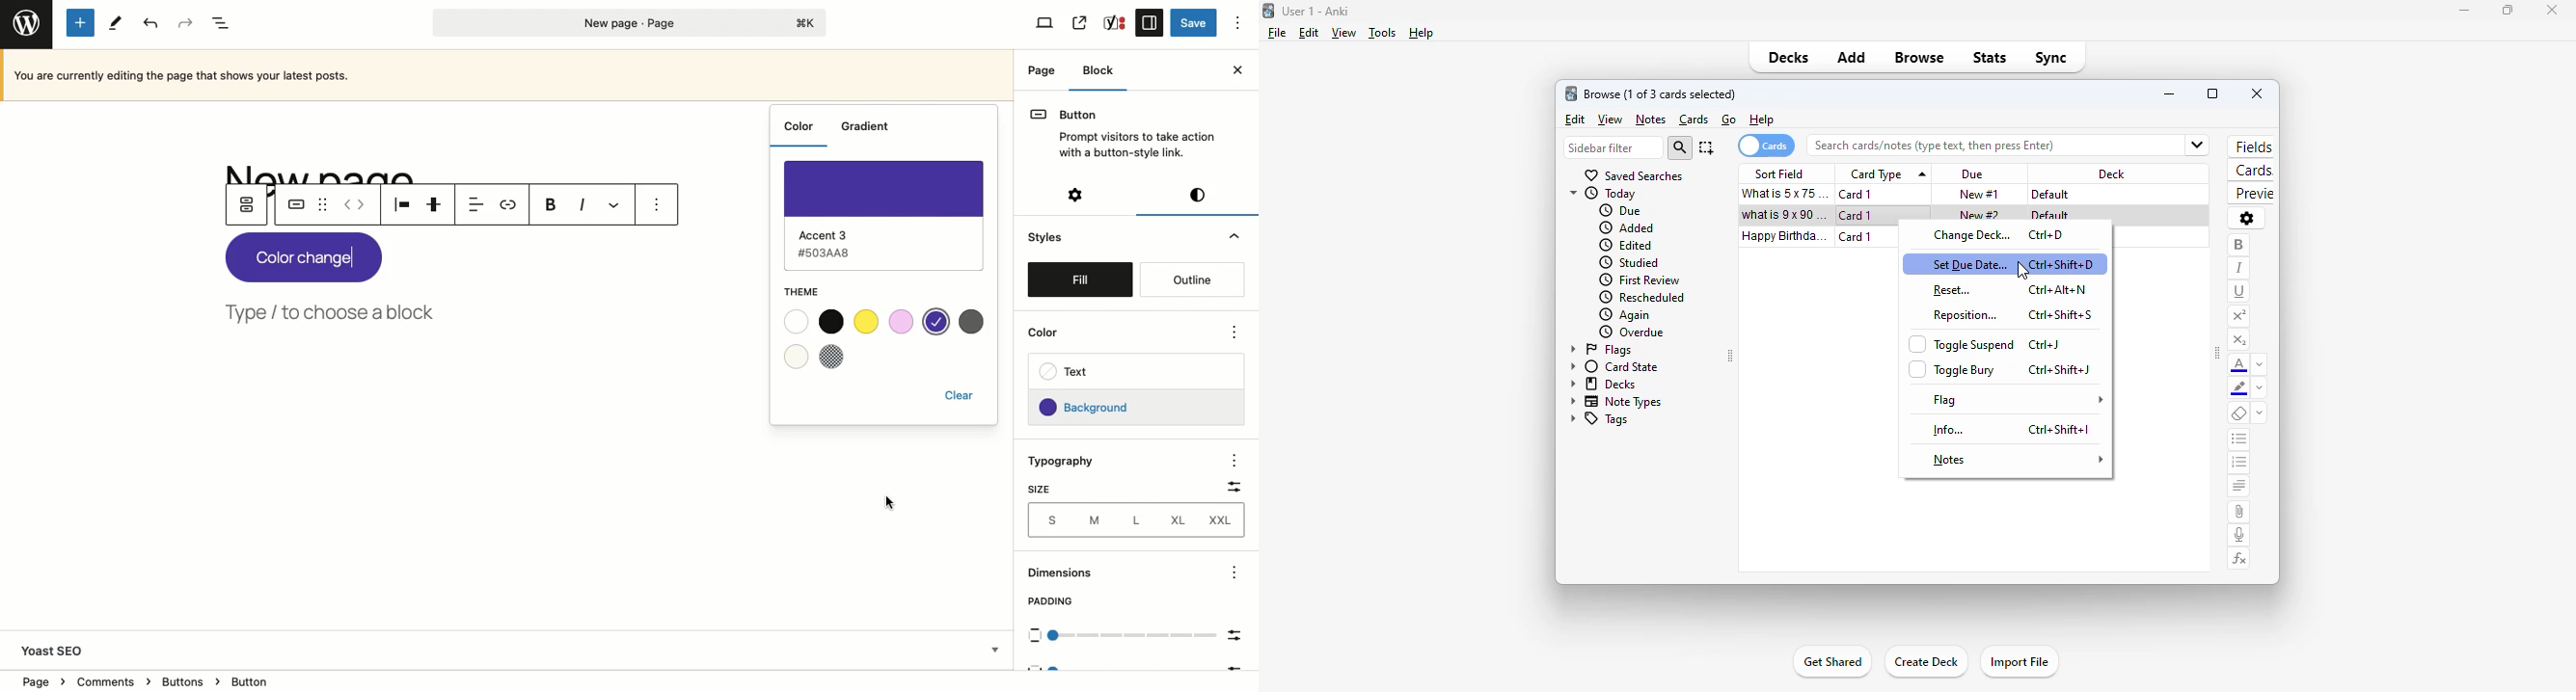 The width and height of the screenshot is (2576, 700). I want to click on import file, so click(2020, 661).